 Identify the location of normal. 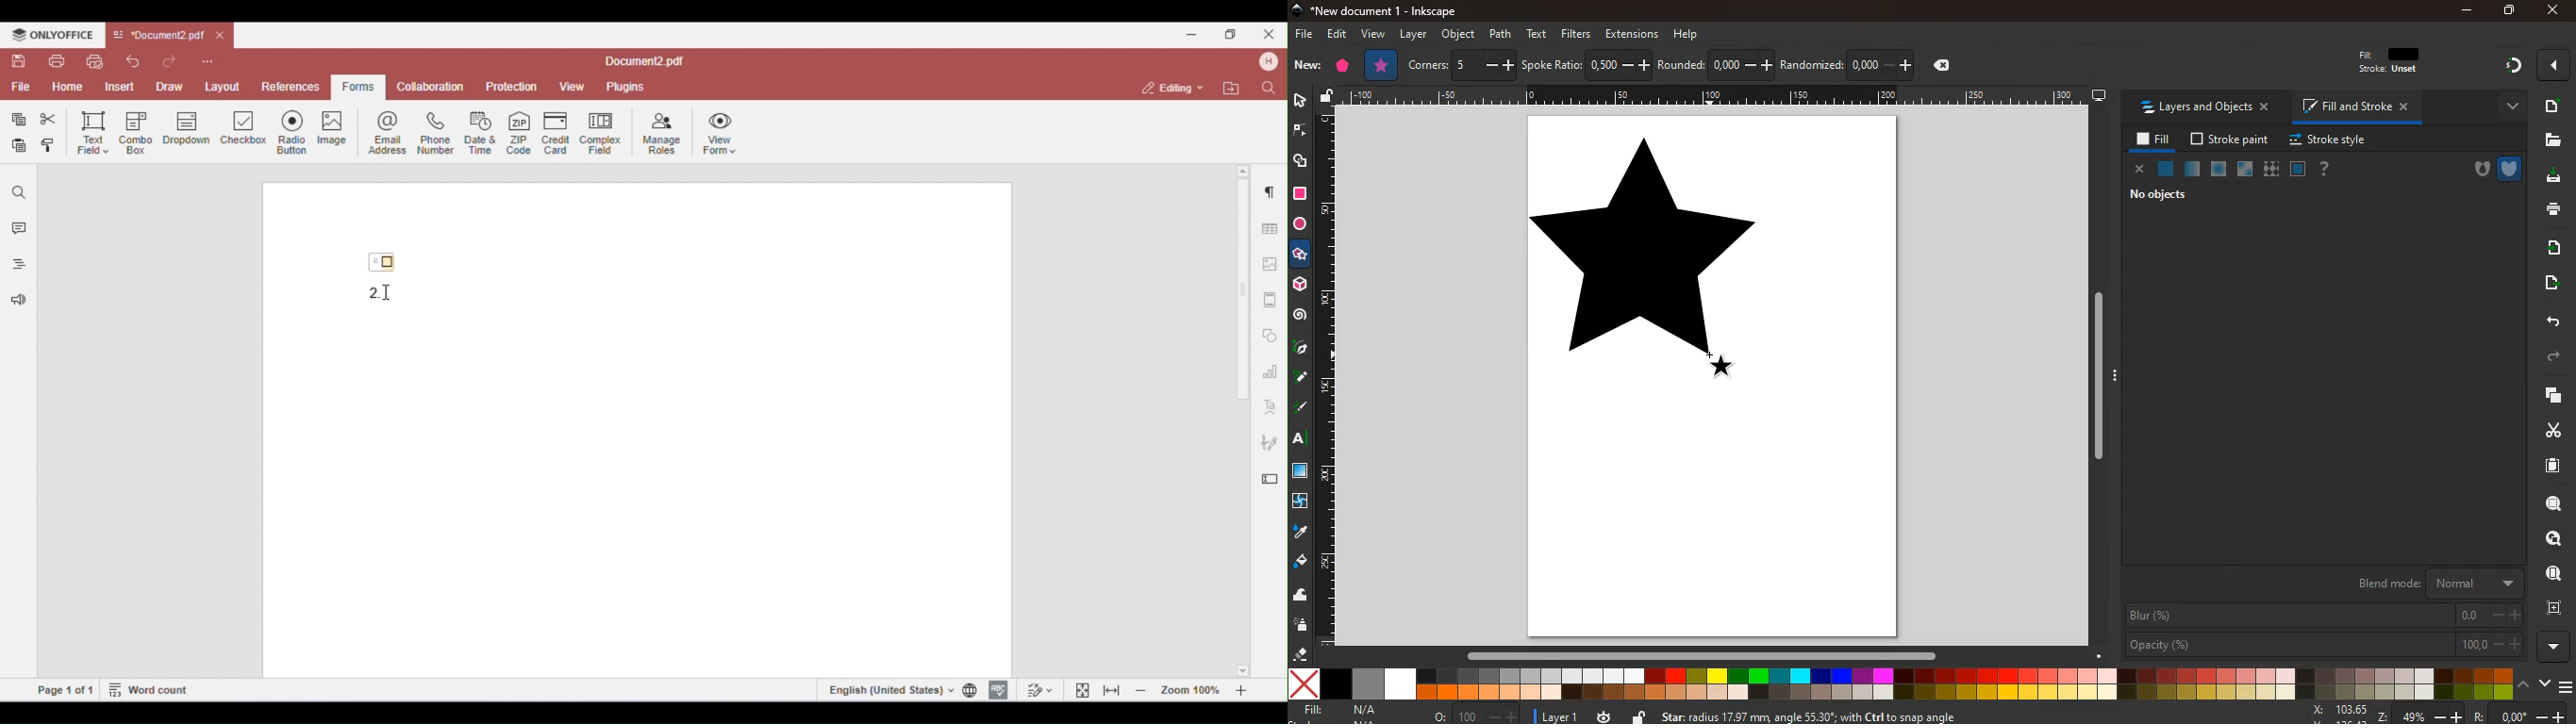
(2166, 168).